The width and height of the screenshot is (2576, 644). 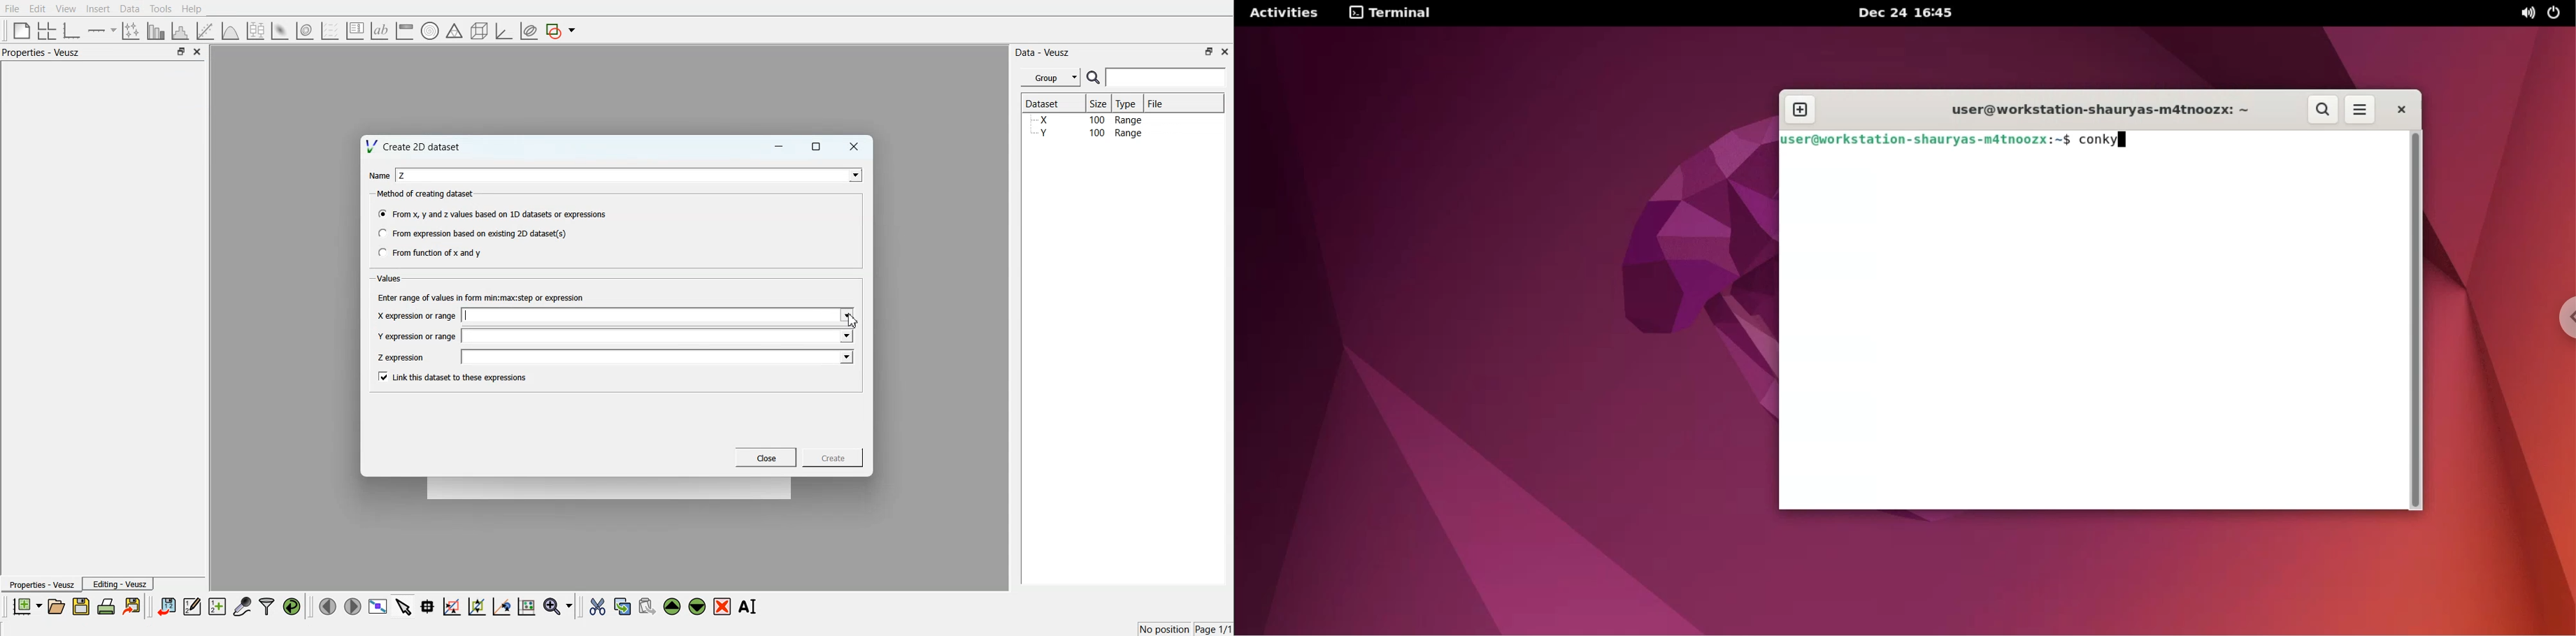 I want to click on Add axis to the pane, so click(x=102, y=31).